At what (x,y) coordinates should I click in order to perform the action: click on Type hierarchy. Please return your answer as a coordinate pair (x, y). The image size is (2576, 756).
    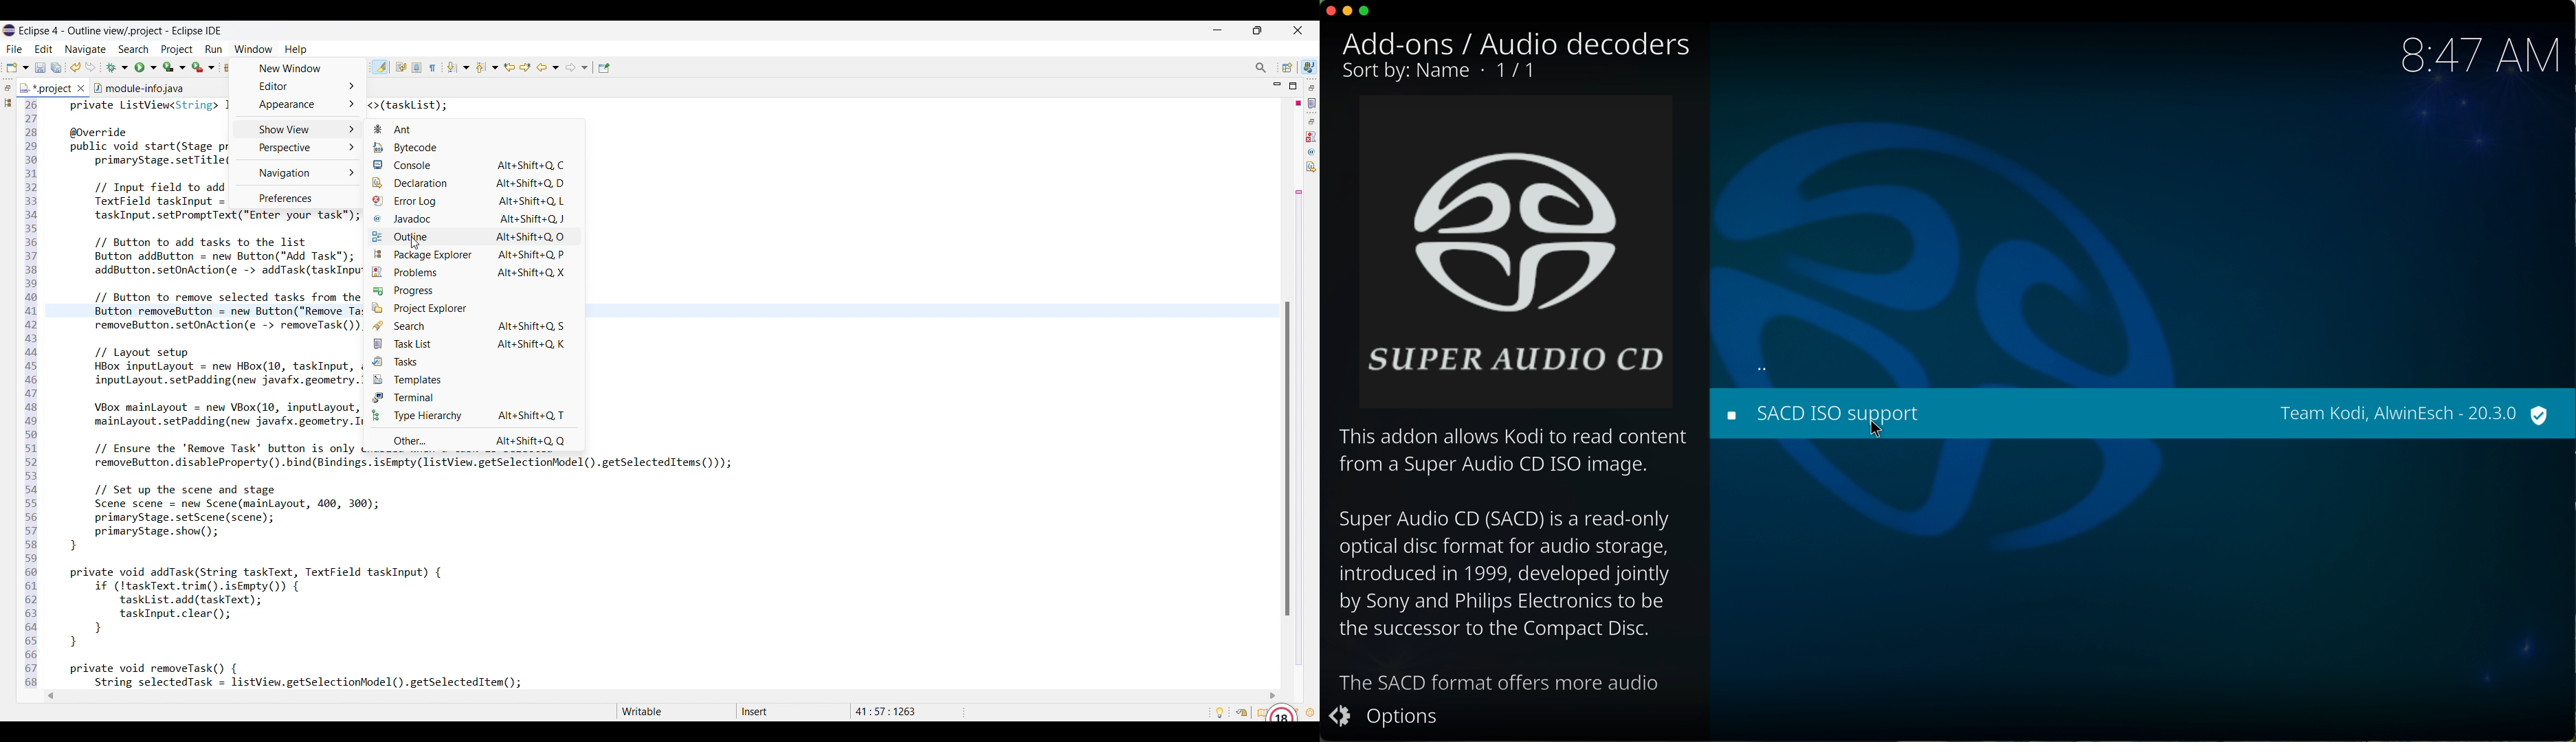
    Looking at the image, I should click on (473, 415).